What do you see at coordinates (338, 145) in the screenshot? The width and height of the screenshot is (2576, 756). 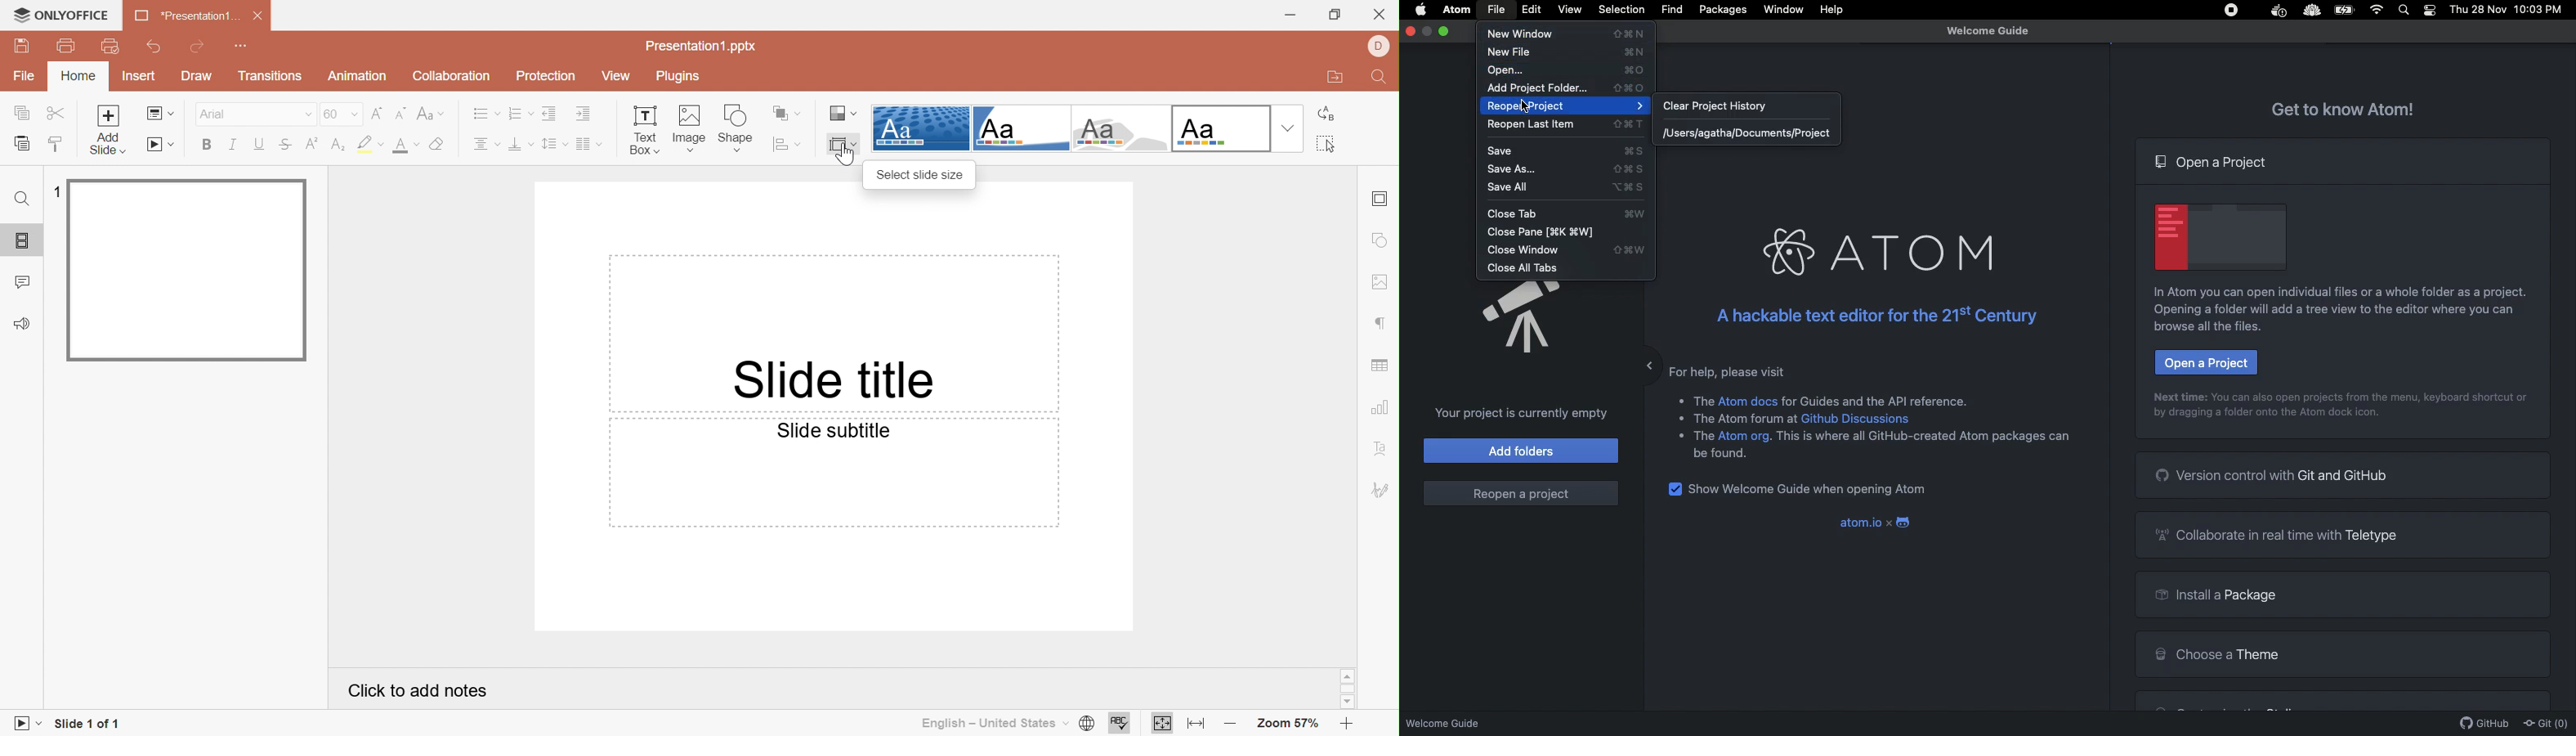 I see `Subscript` at bounding box center [338, 145].